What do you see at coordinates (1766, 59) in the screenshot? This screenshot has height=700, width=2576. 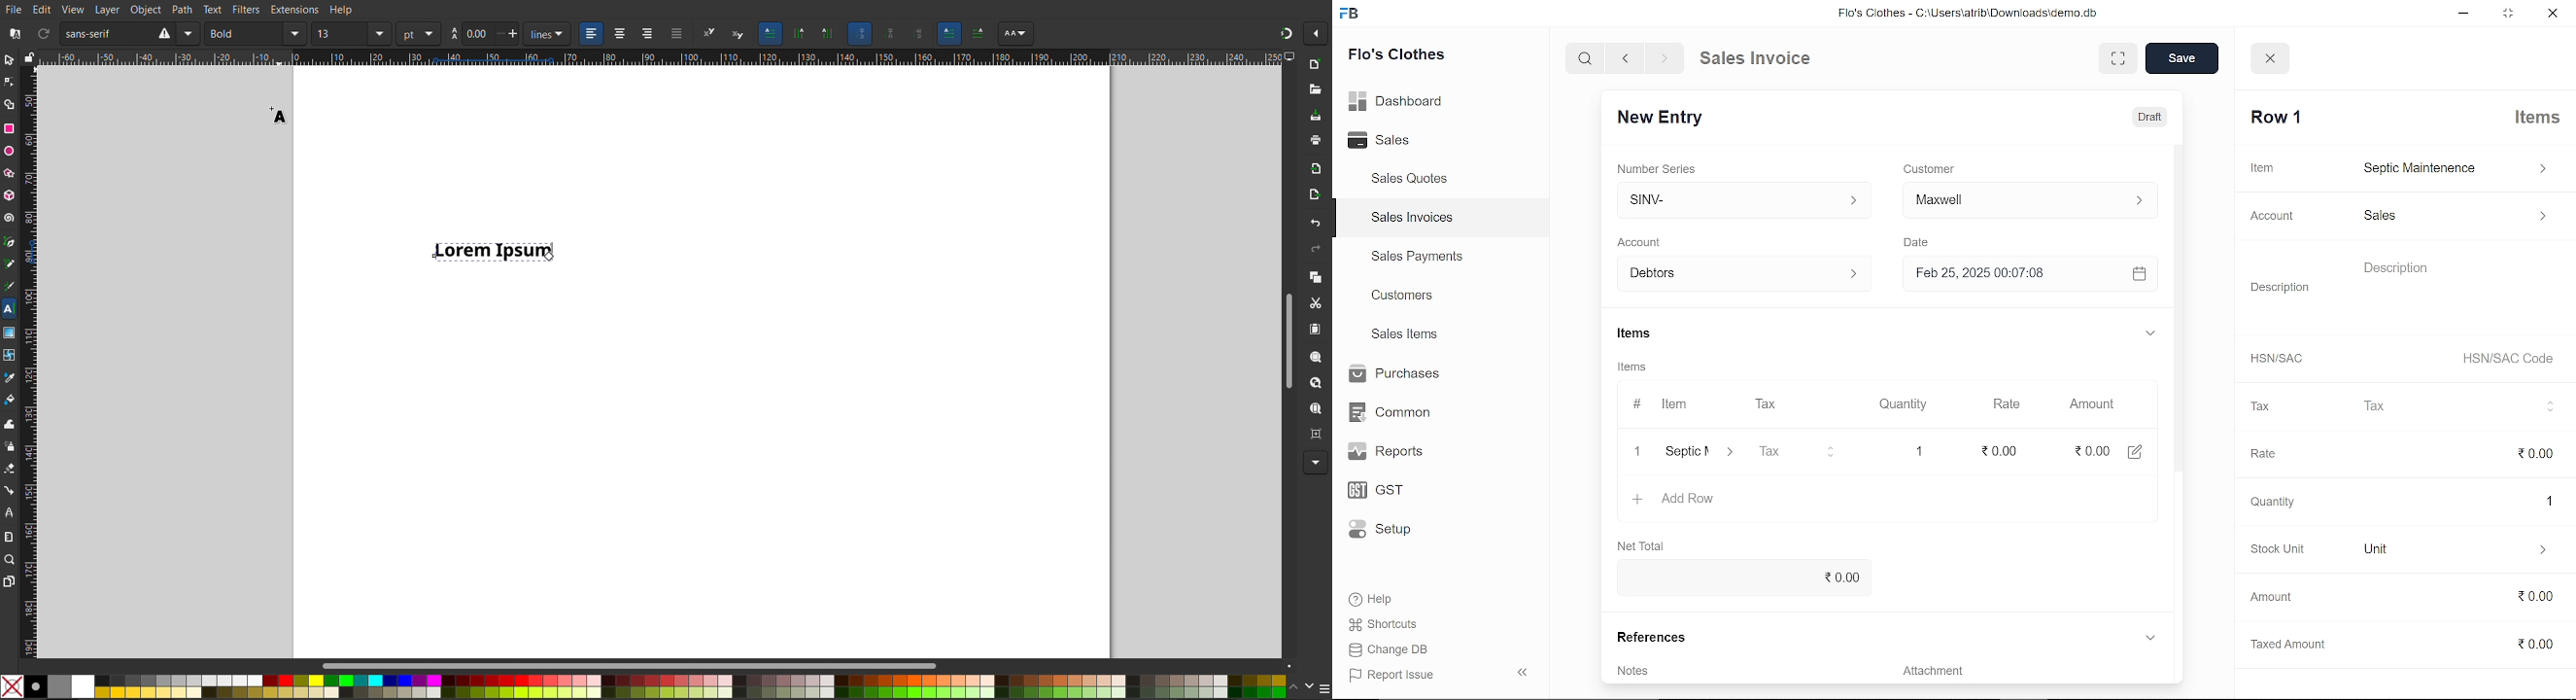 I see ` Sales Invoice` at bounding box center [1766, 59].